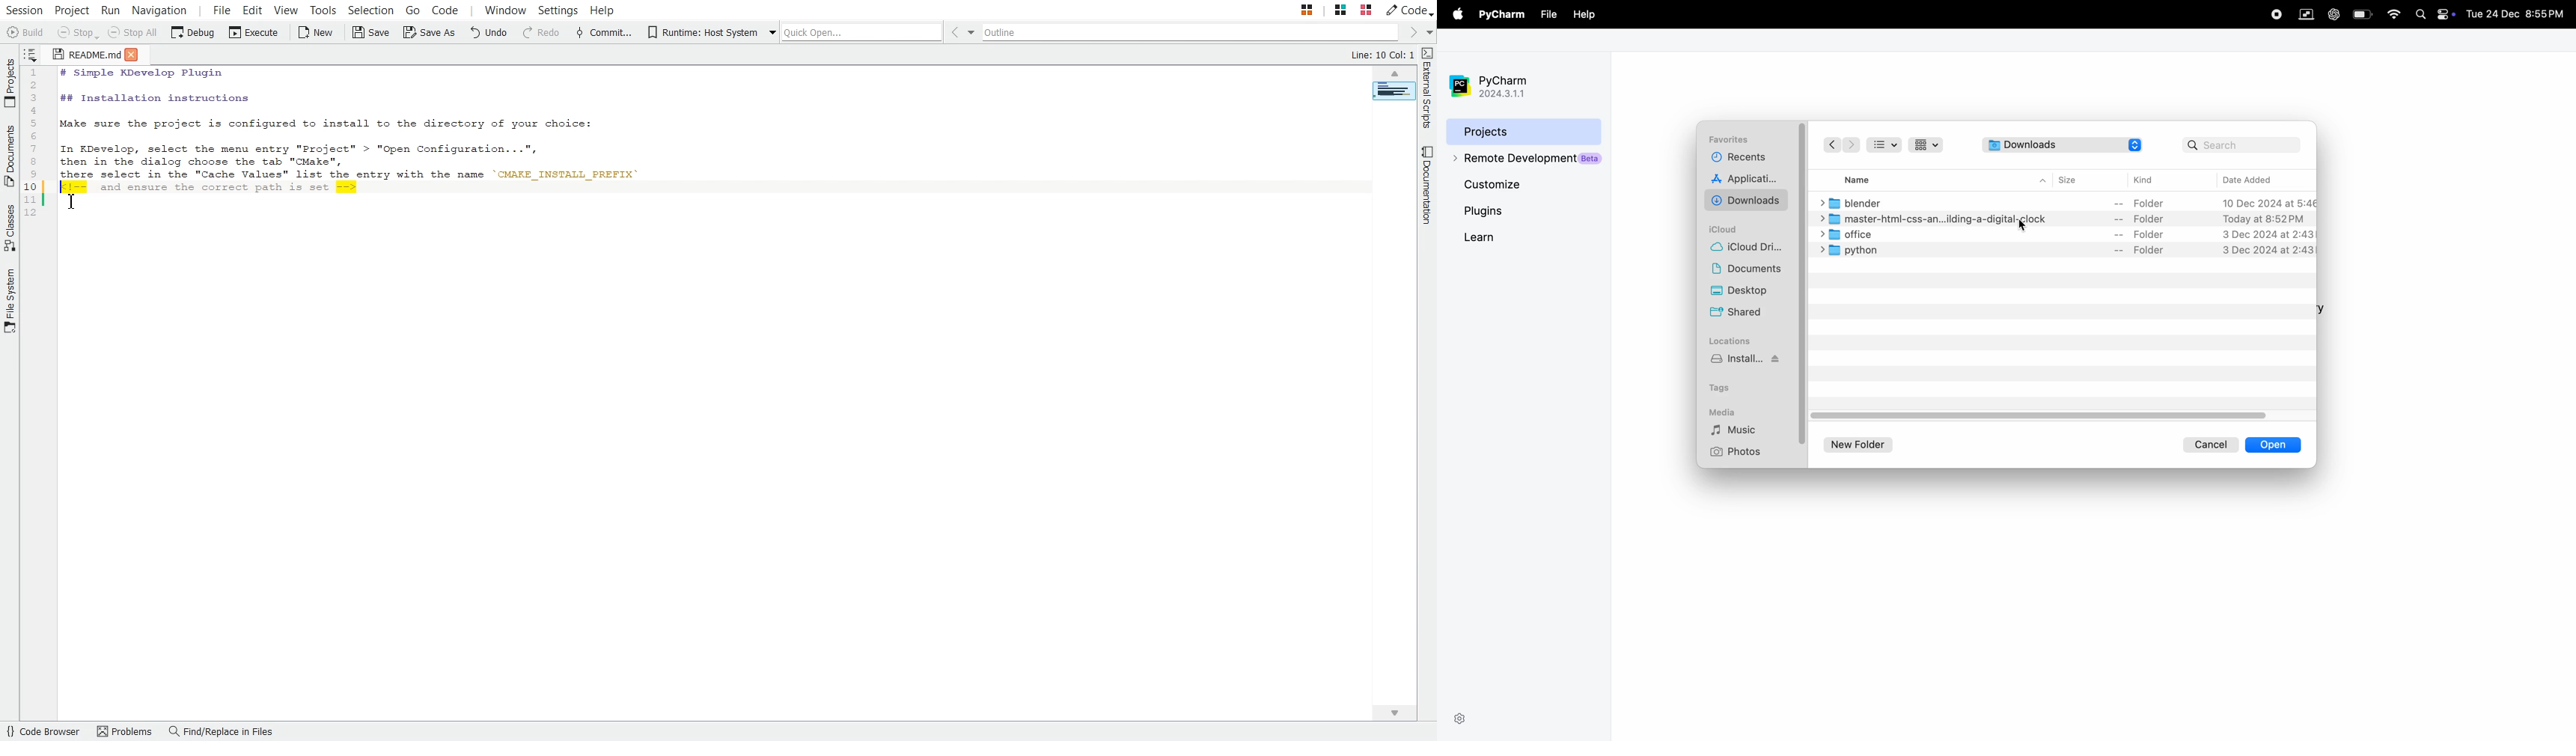 This screenshot has width=2576, height=756. Describe the element at coordinates (1751, 249) in the screenshot. I see `cloud drive` at that location.